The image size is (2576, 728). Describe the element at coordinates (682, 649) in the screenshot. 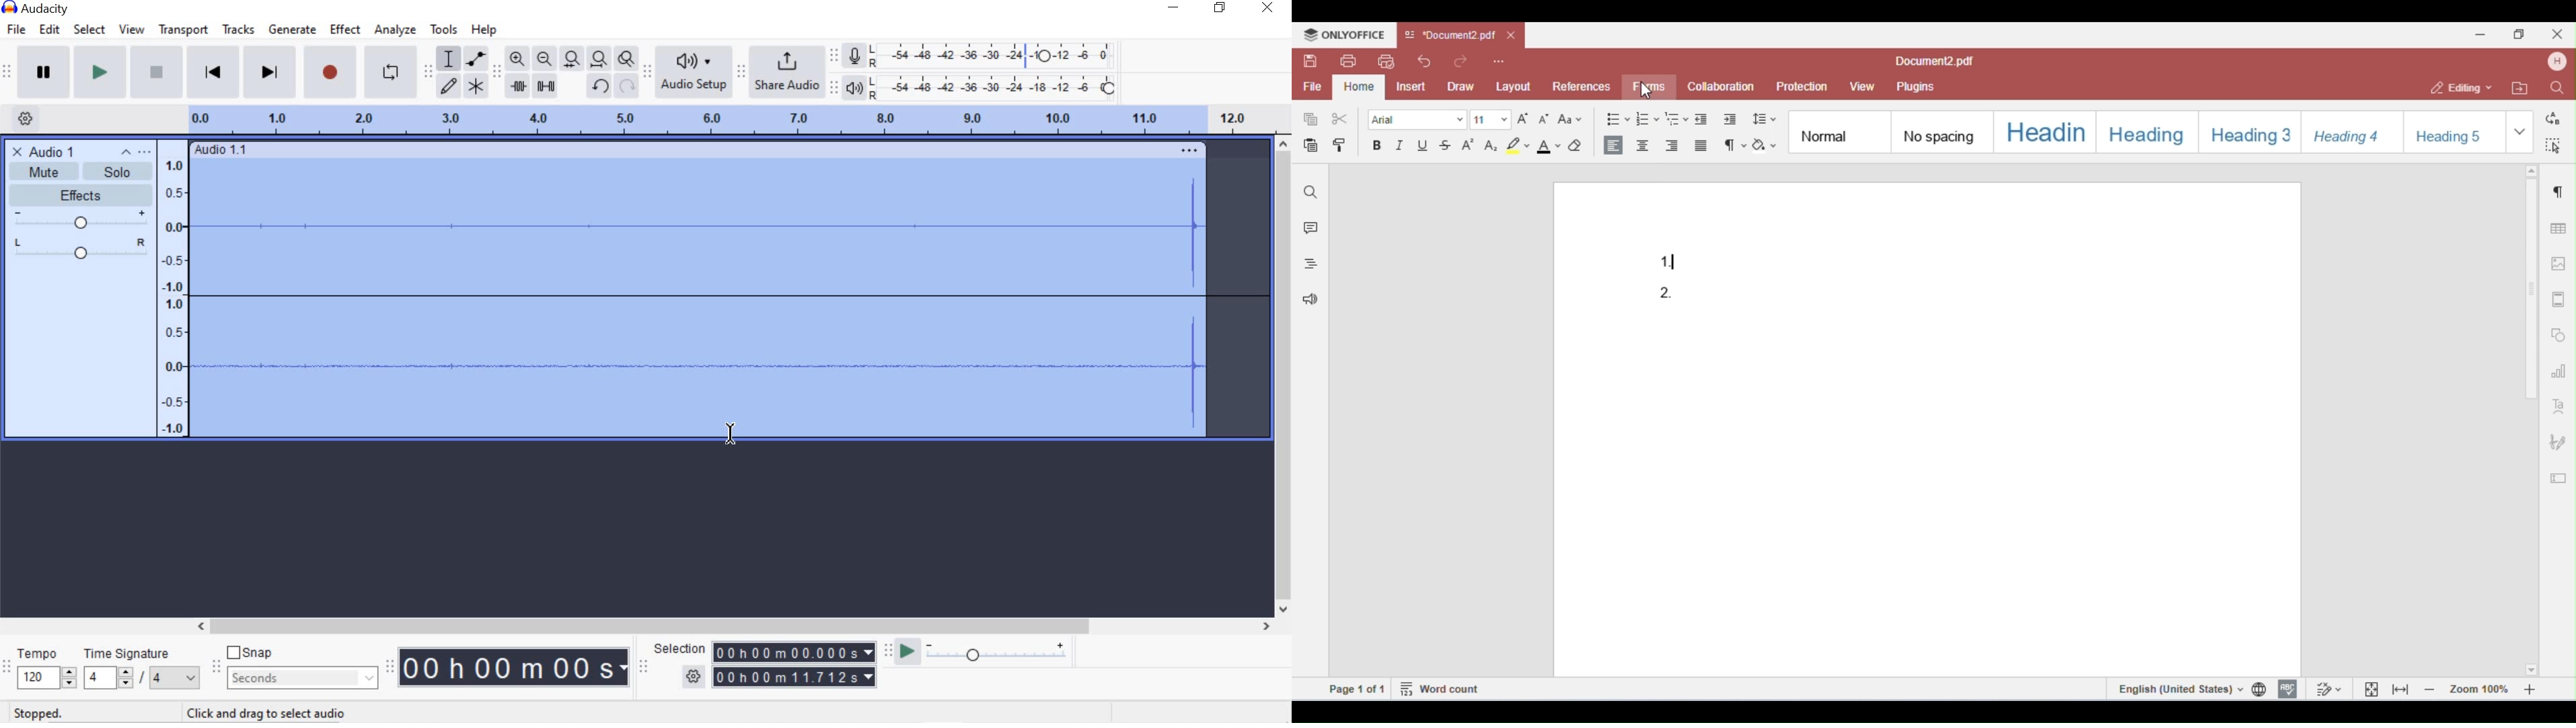

I see `SELECTION` at that location.